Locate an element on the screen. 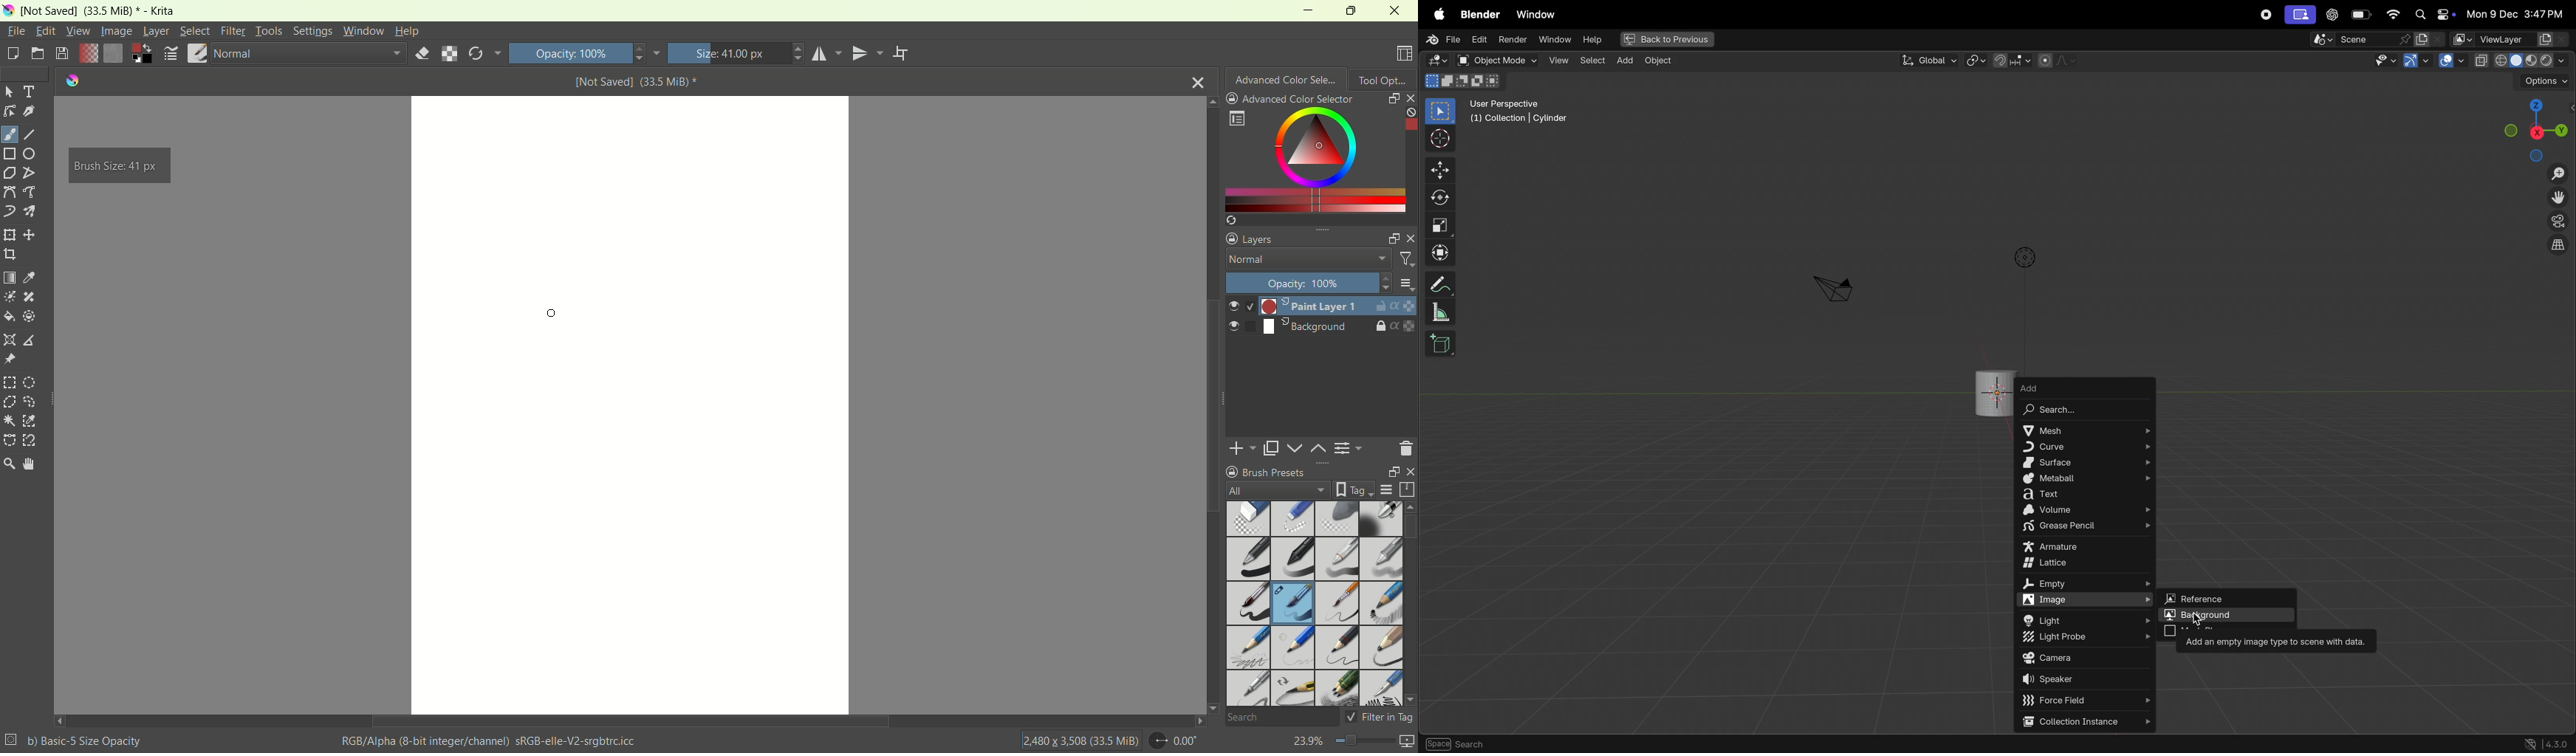 The height and width of the screenshot is (756, 2576). light is located at coordinates (2089, 619).